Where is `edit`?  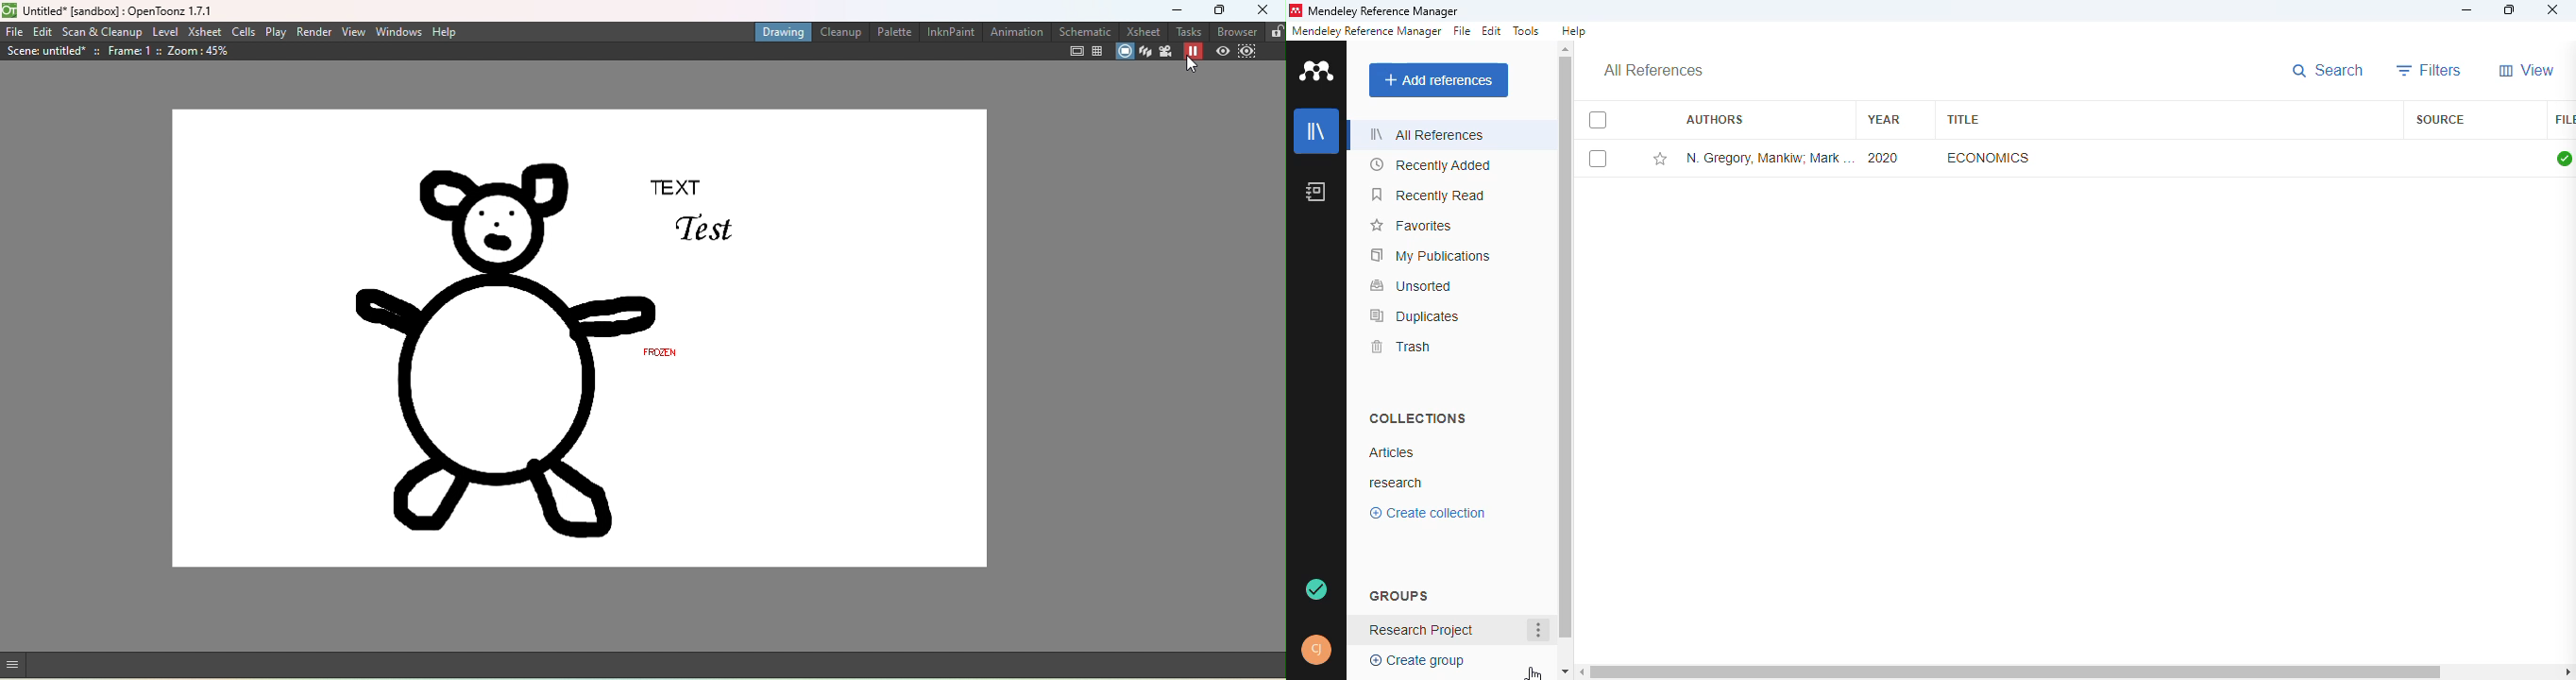 edit is located at coordinates (1492, 30).